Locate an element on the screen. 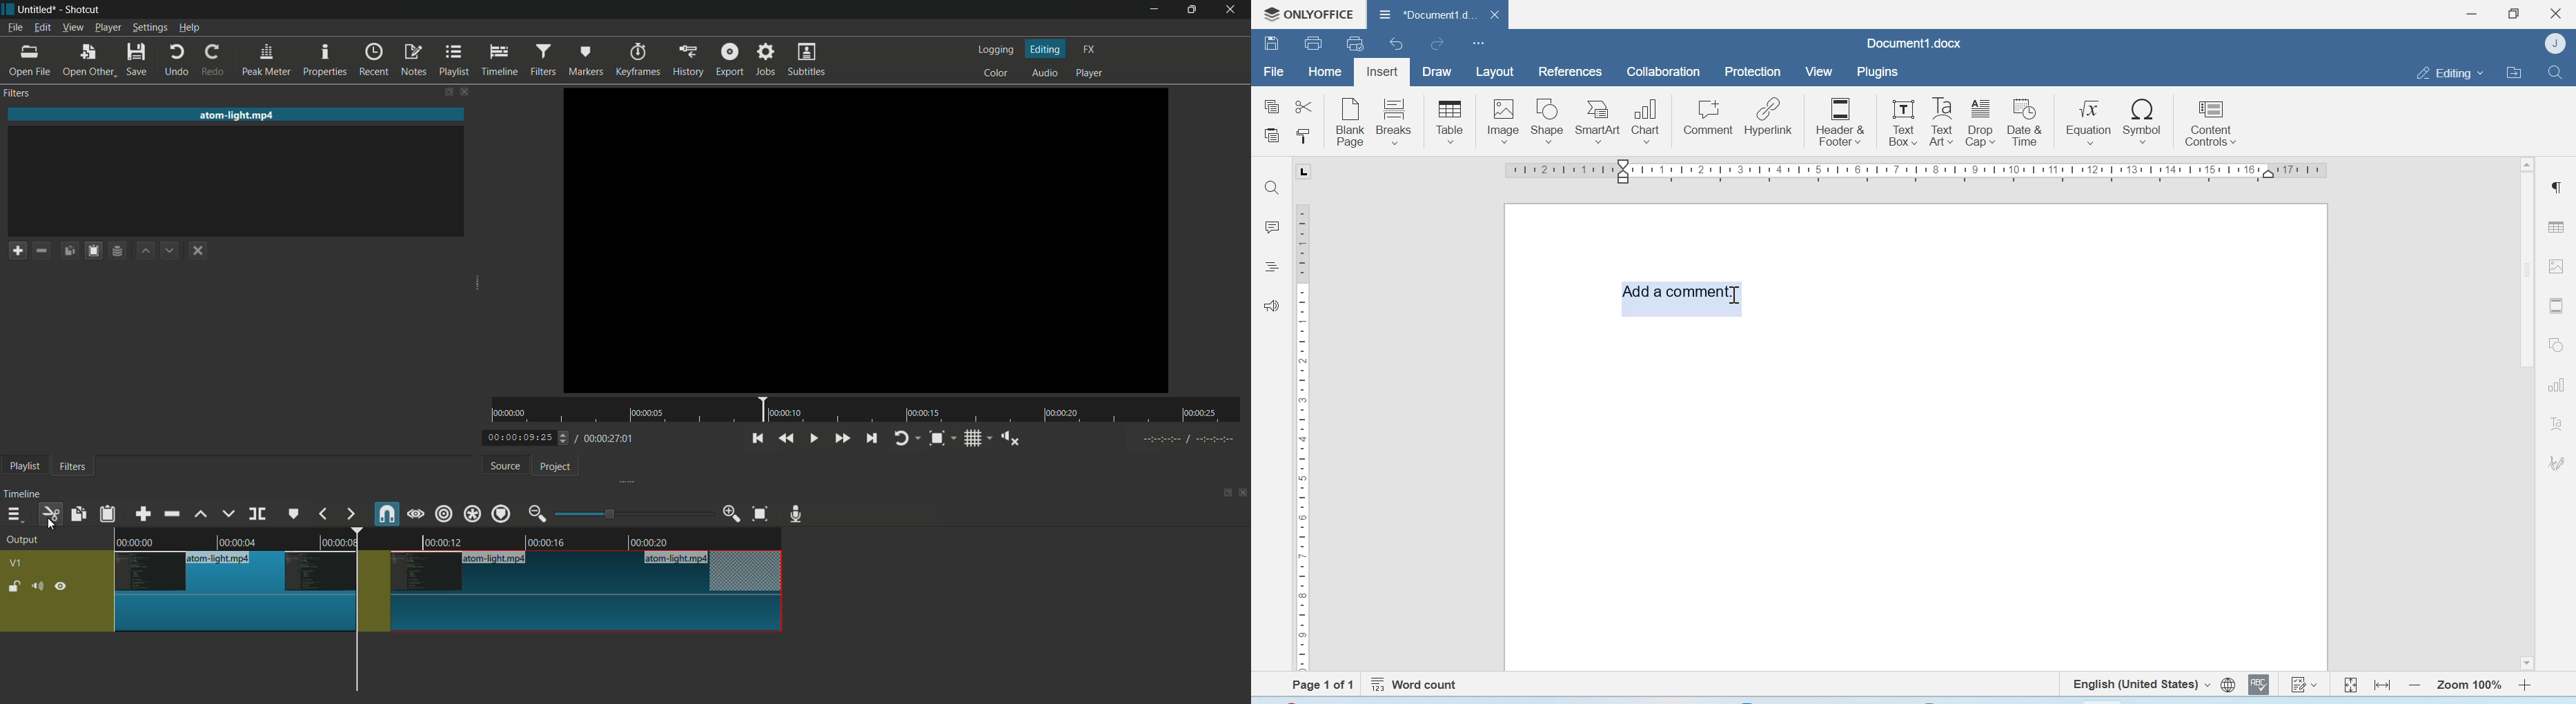 Image resolution: width=2576 pixels, height=728 pixels. Insert is located at coordinates (1382, 72).